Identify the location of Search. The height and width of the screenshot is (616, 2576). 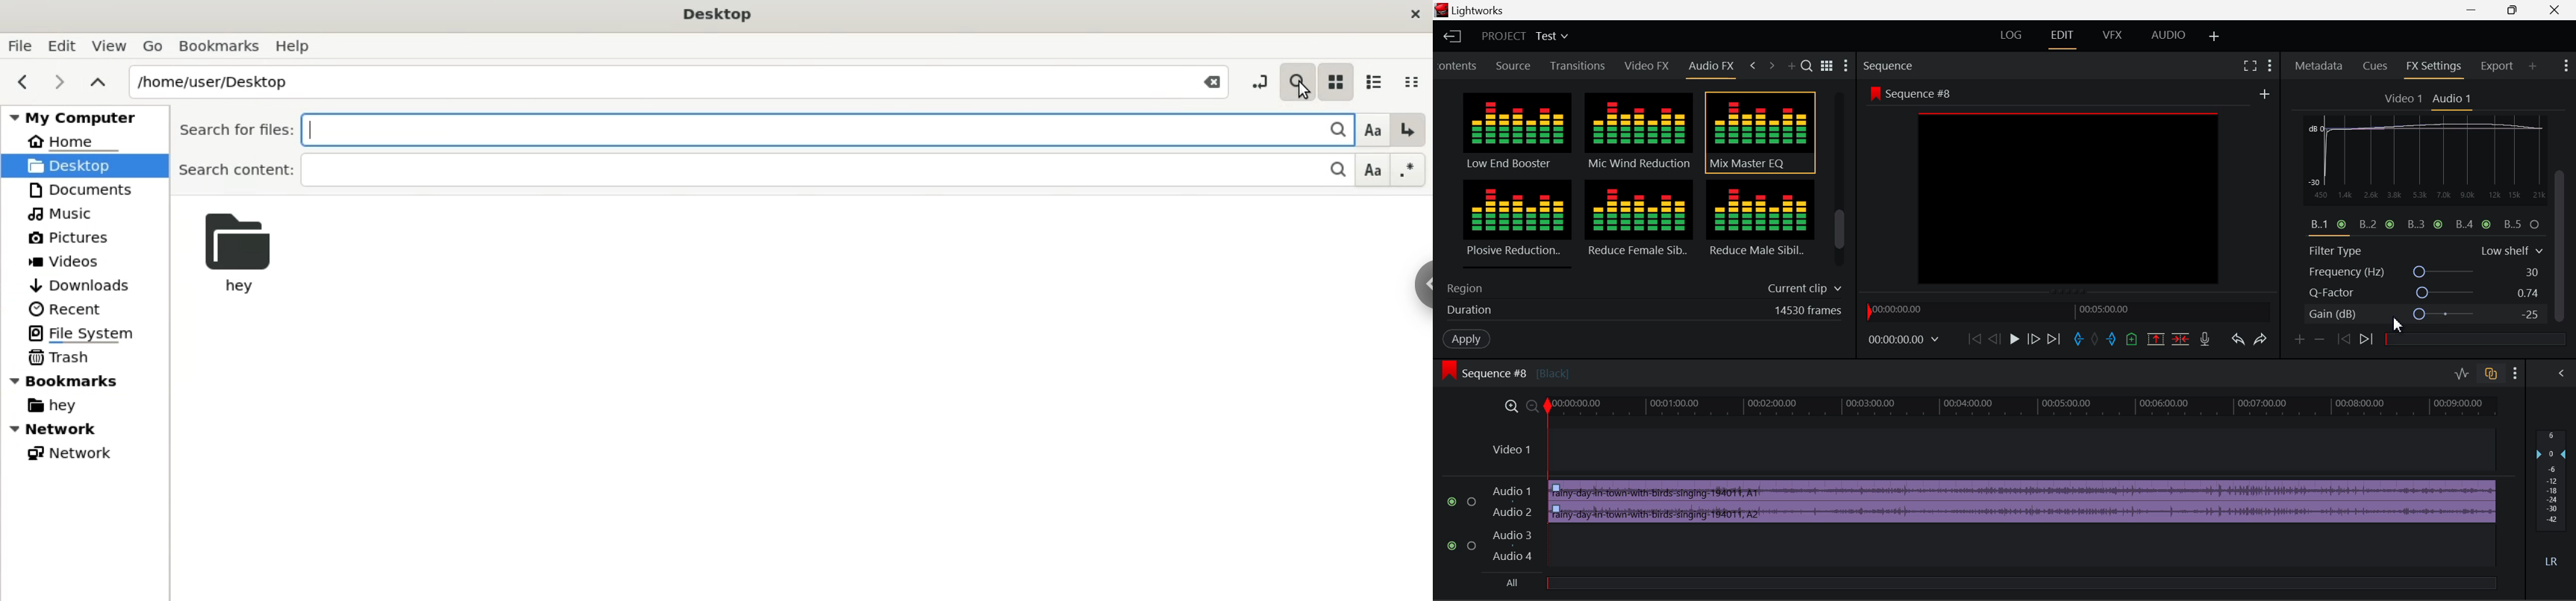
(1329, 128).